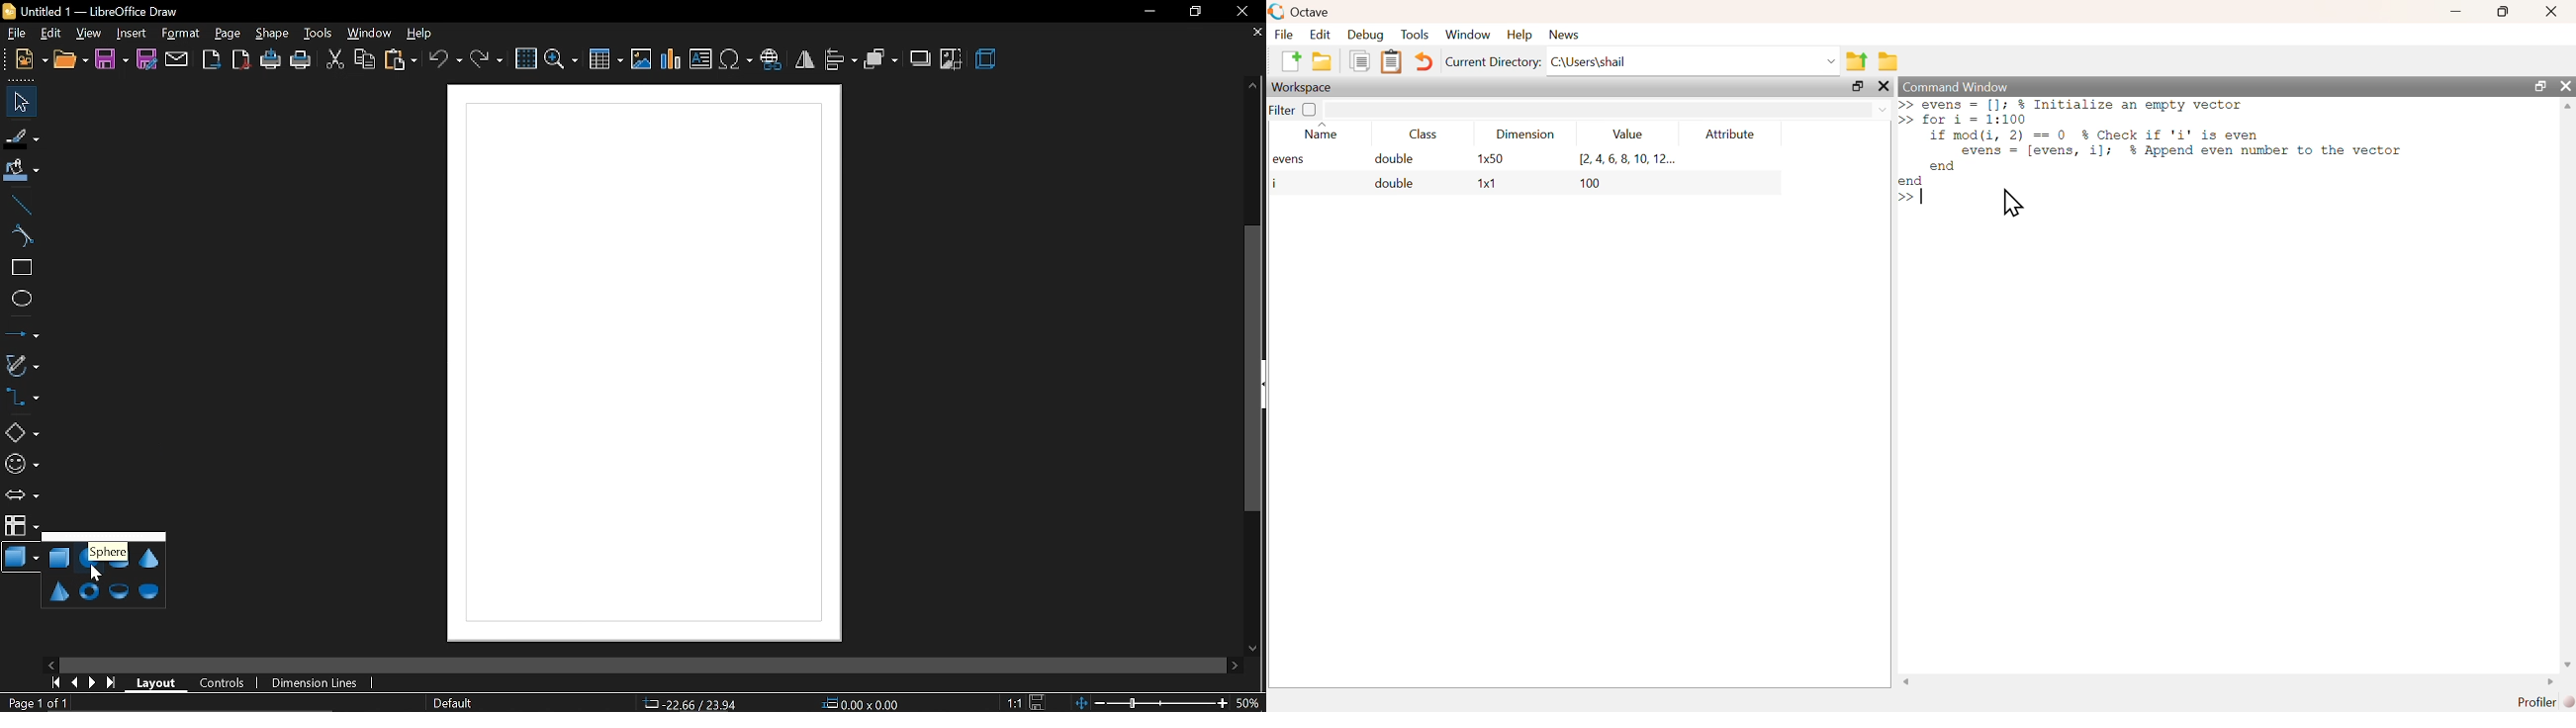  Describe the element at coordinates (225, 683) in the screenshot. I see `controls` at that location.